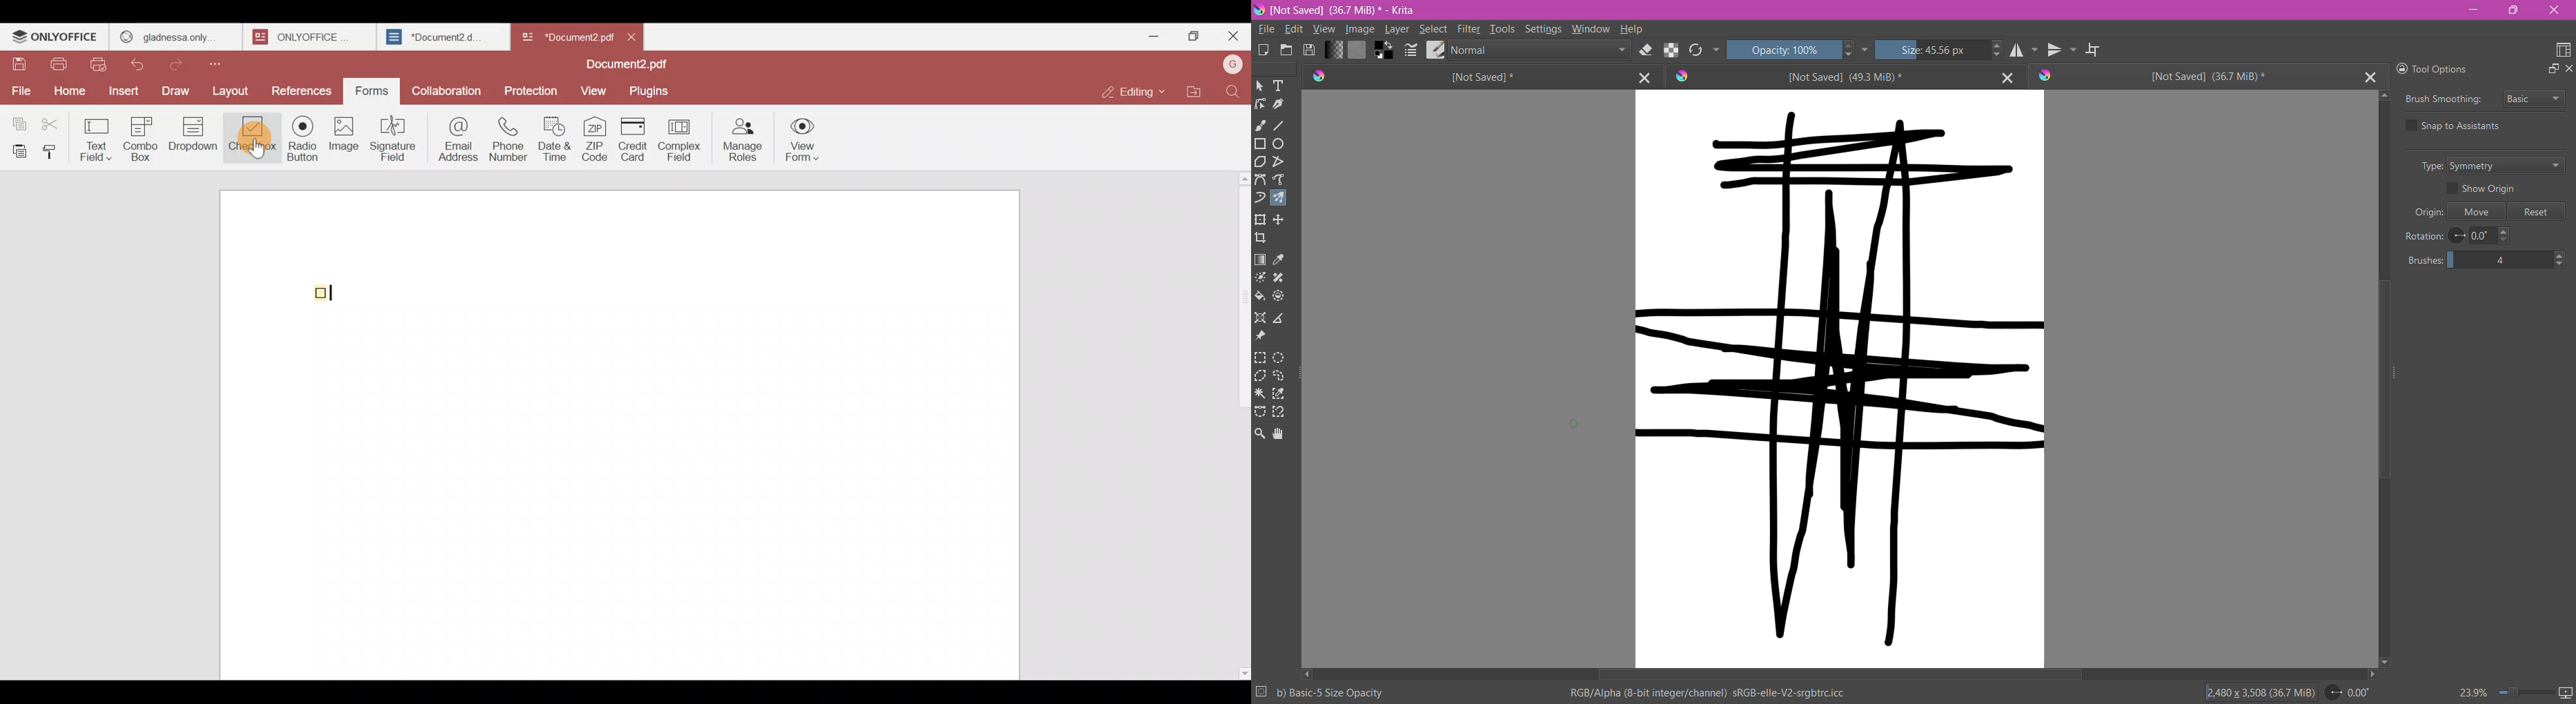  What do you see at coordinates (2194, 77) in the screenshot?
I see `Unsaved Document Tab3` at bounding box center [2194, 77].